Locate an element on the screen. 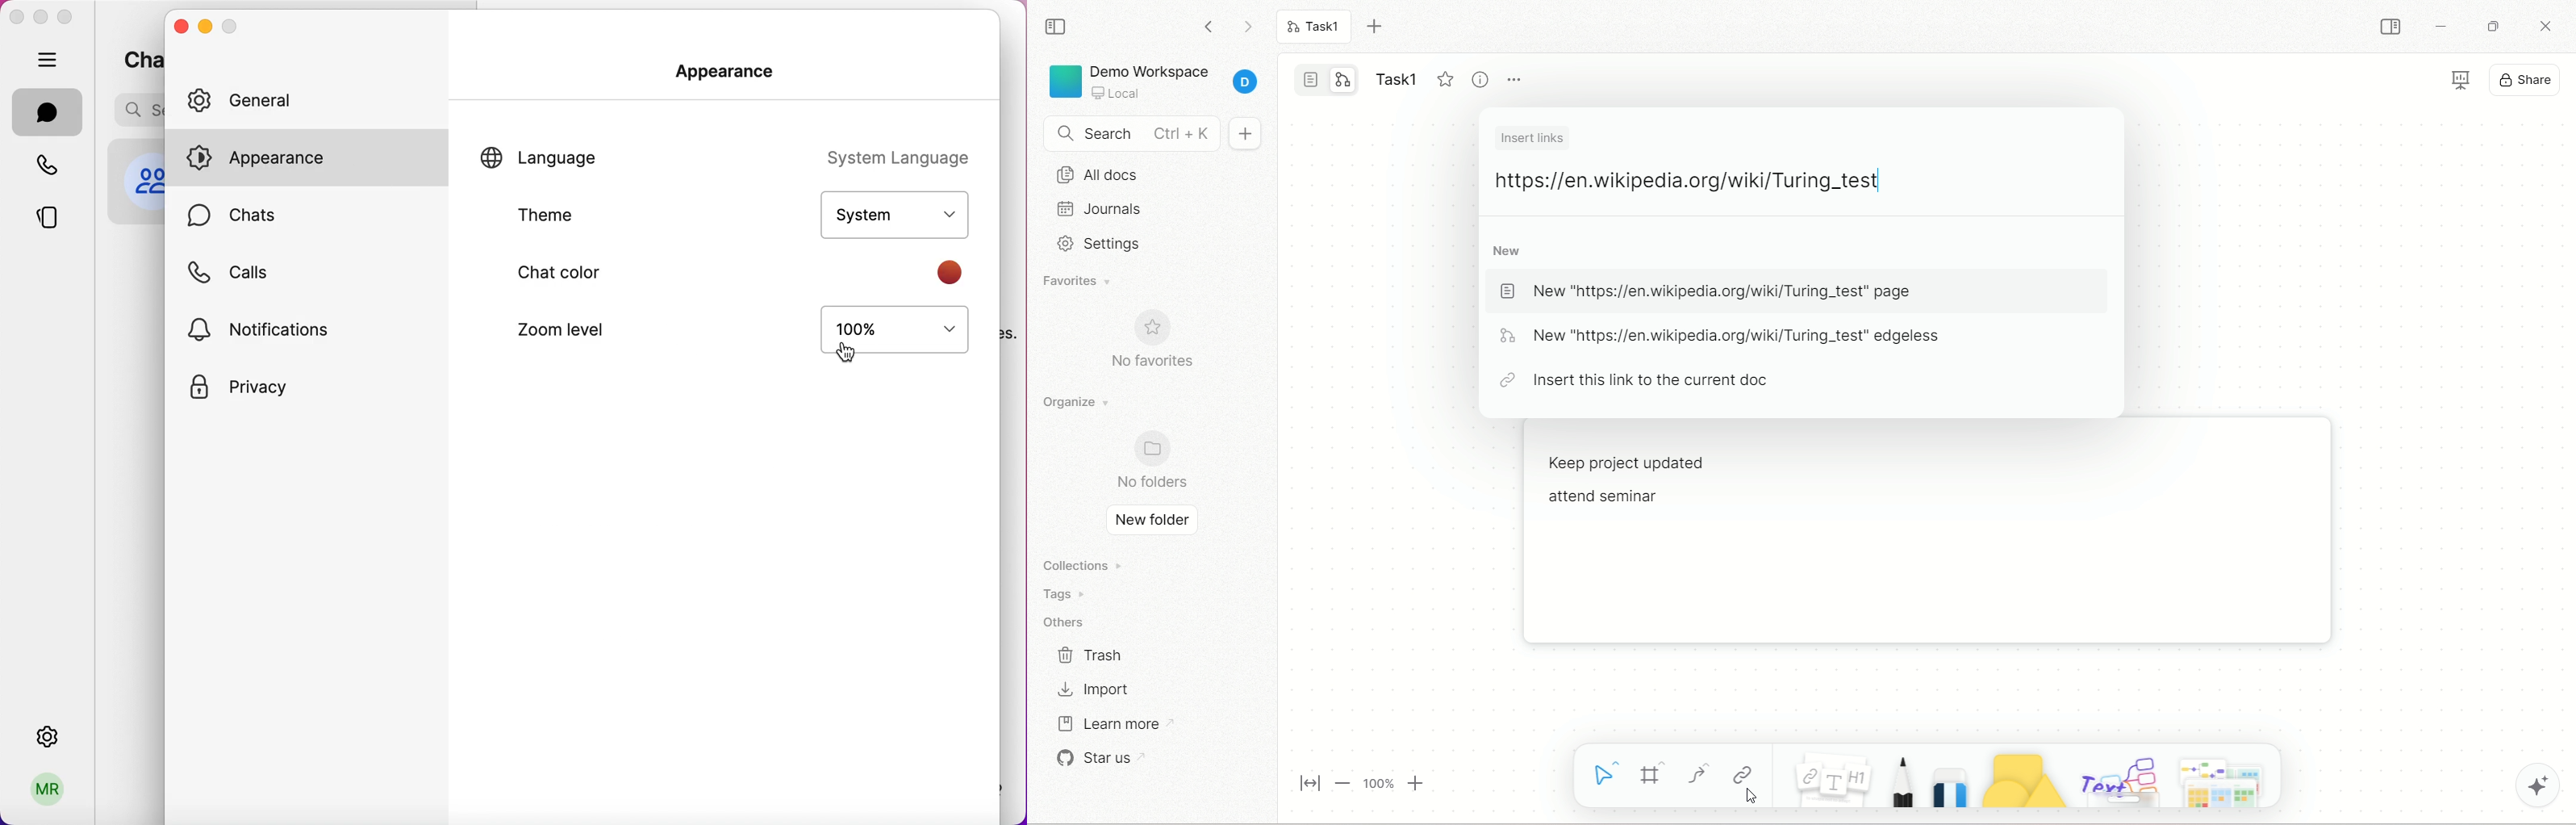 The height and width of the screenshot is (840, 2576). cursor is located at coordinates (1751, 798).